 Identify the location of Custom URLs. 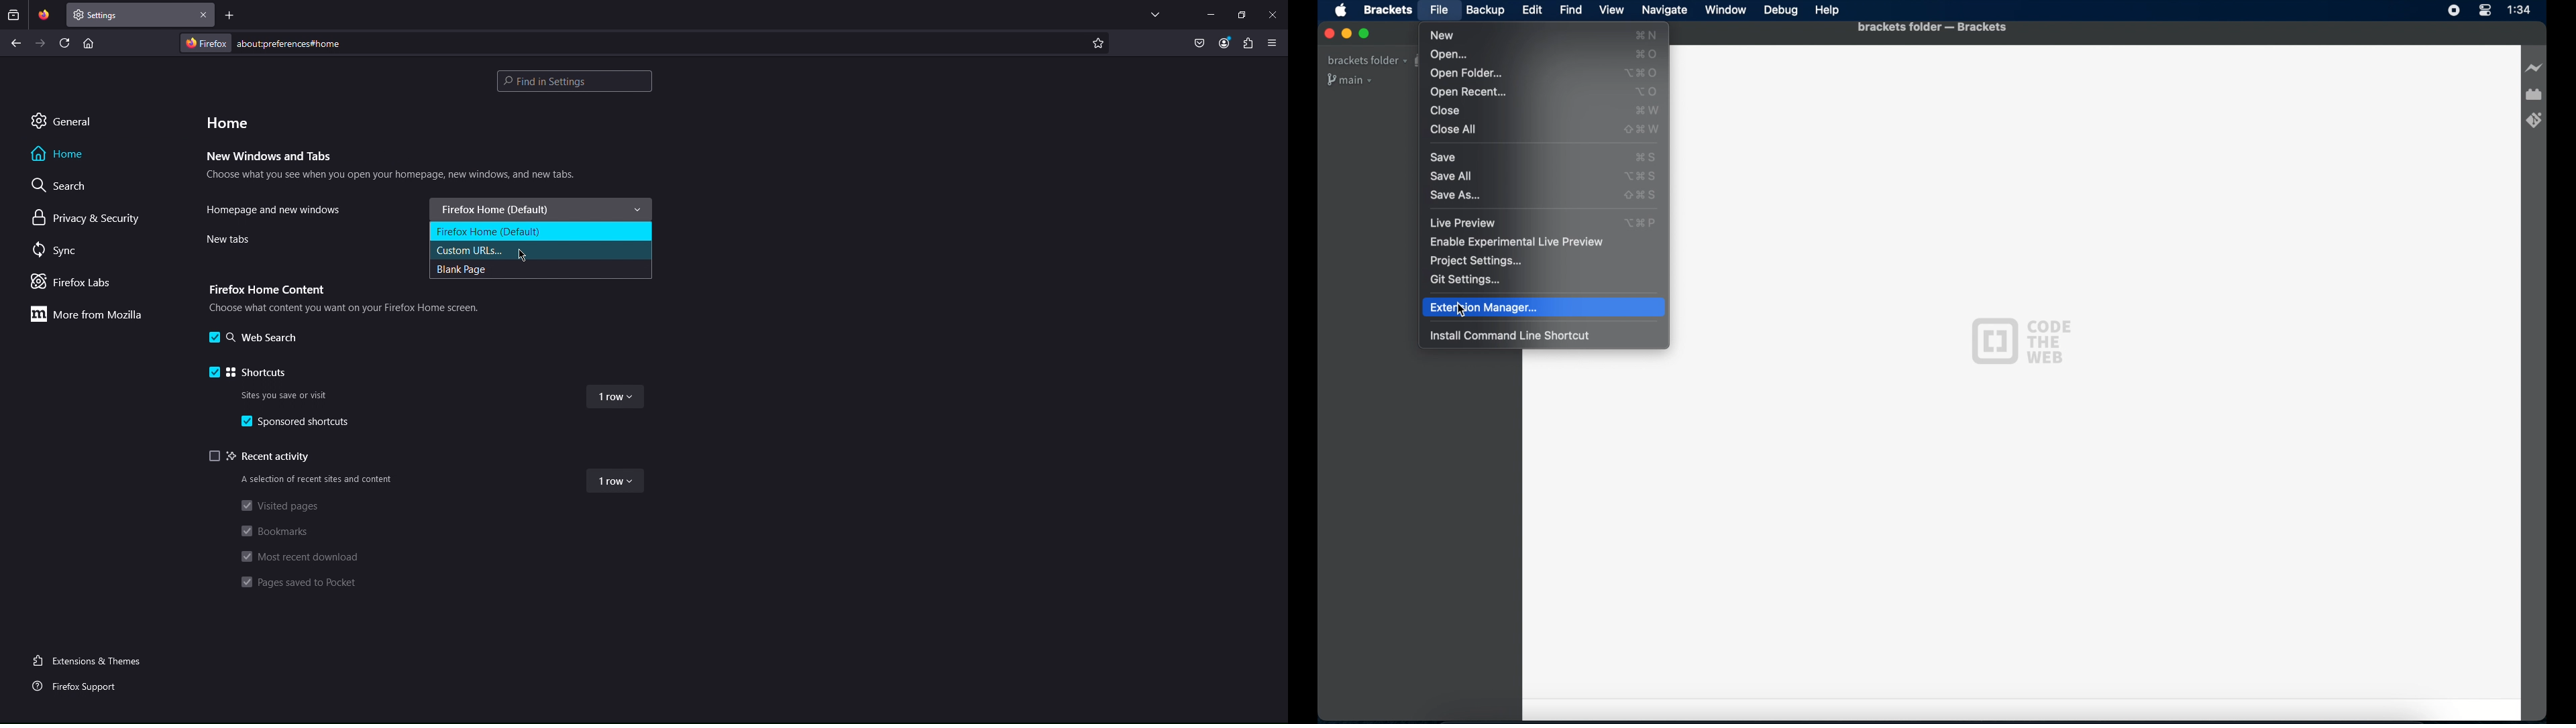
(541, 250).